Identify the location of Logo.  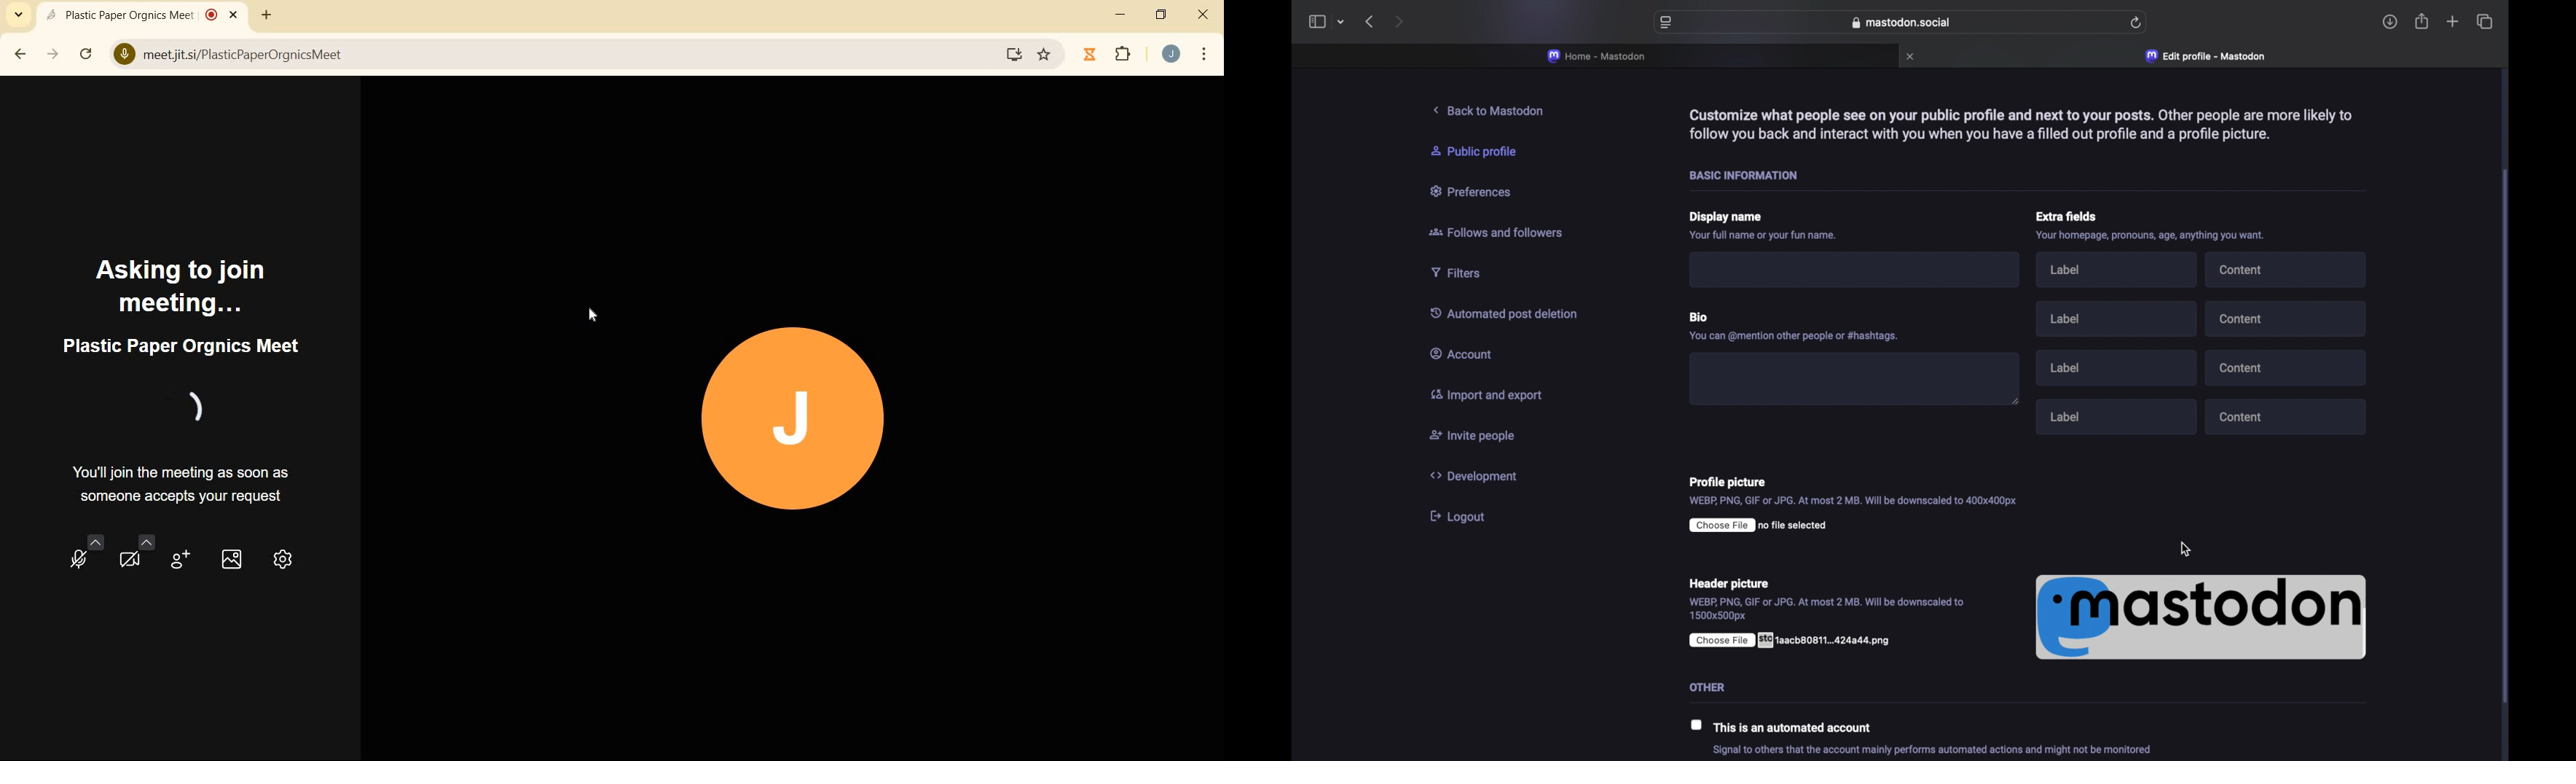
(2202, 618).